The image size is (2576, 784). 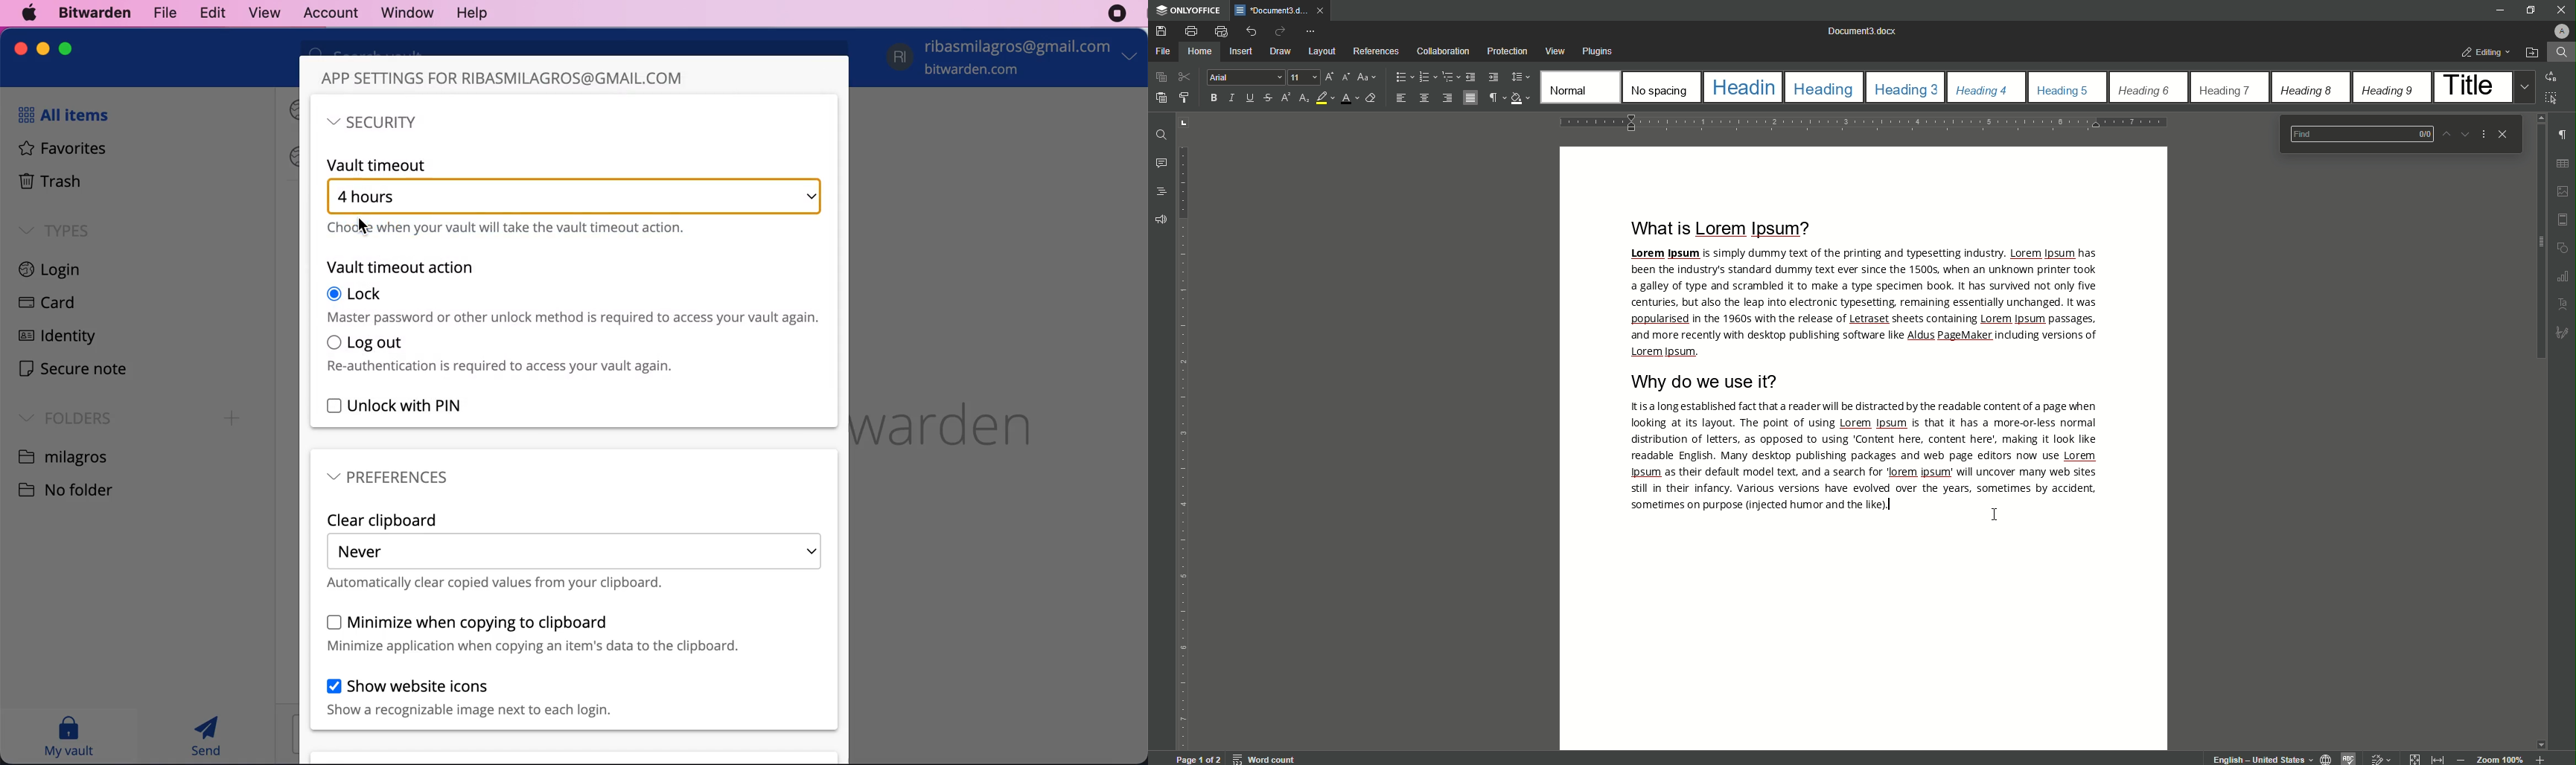 I want to click on Zoom Out, so click(x=2461, y=758).